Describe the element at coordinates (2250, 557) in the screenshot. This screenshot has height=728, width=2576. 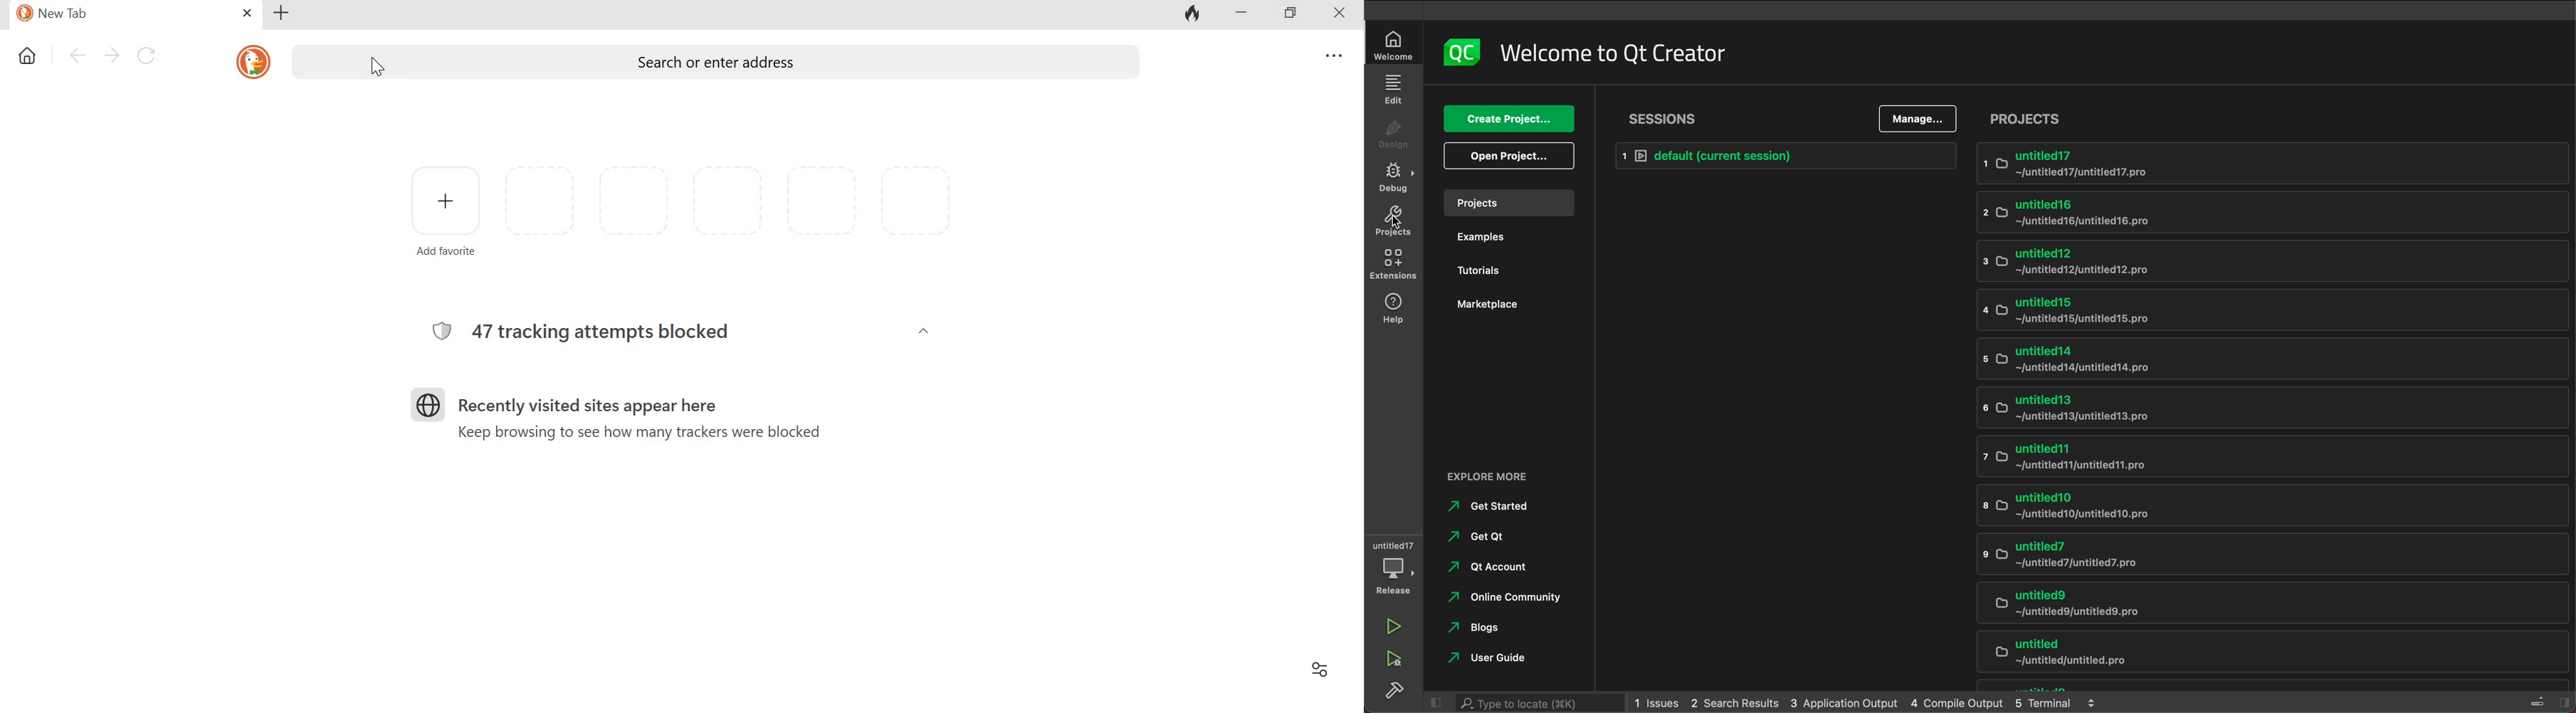
I see `untitled7` at that location.